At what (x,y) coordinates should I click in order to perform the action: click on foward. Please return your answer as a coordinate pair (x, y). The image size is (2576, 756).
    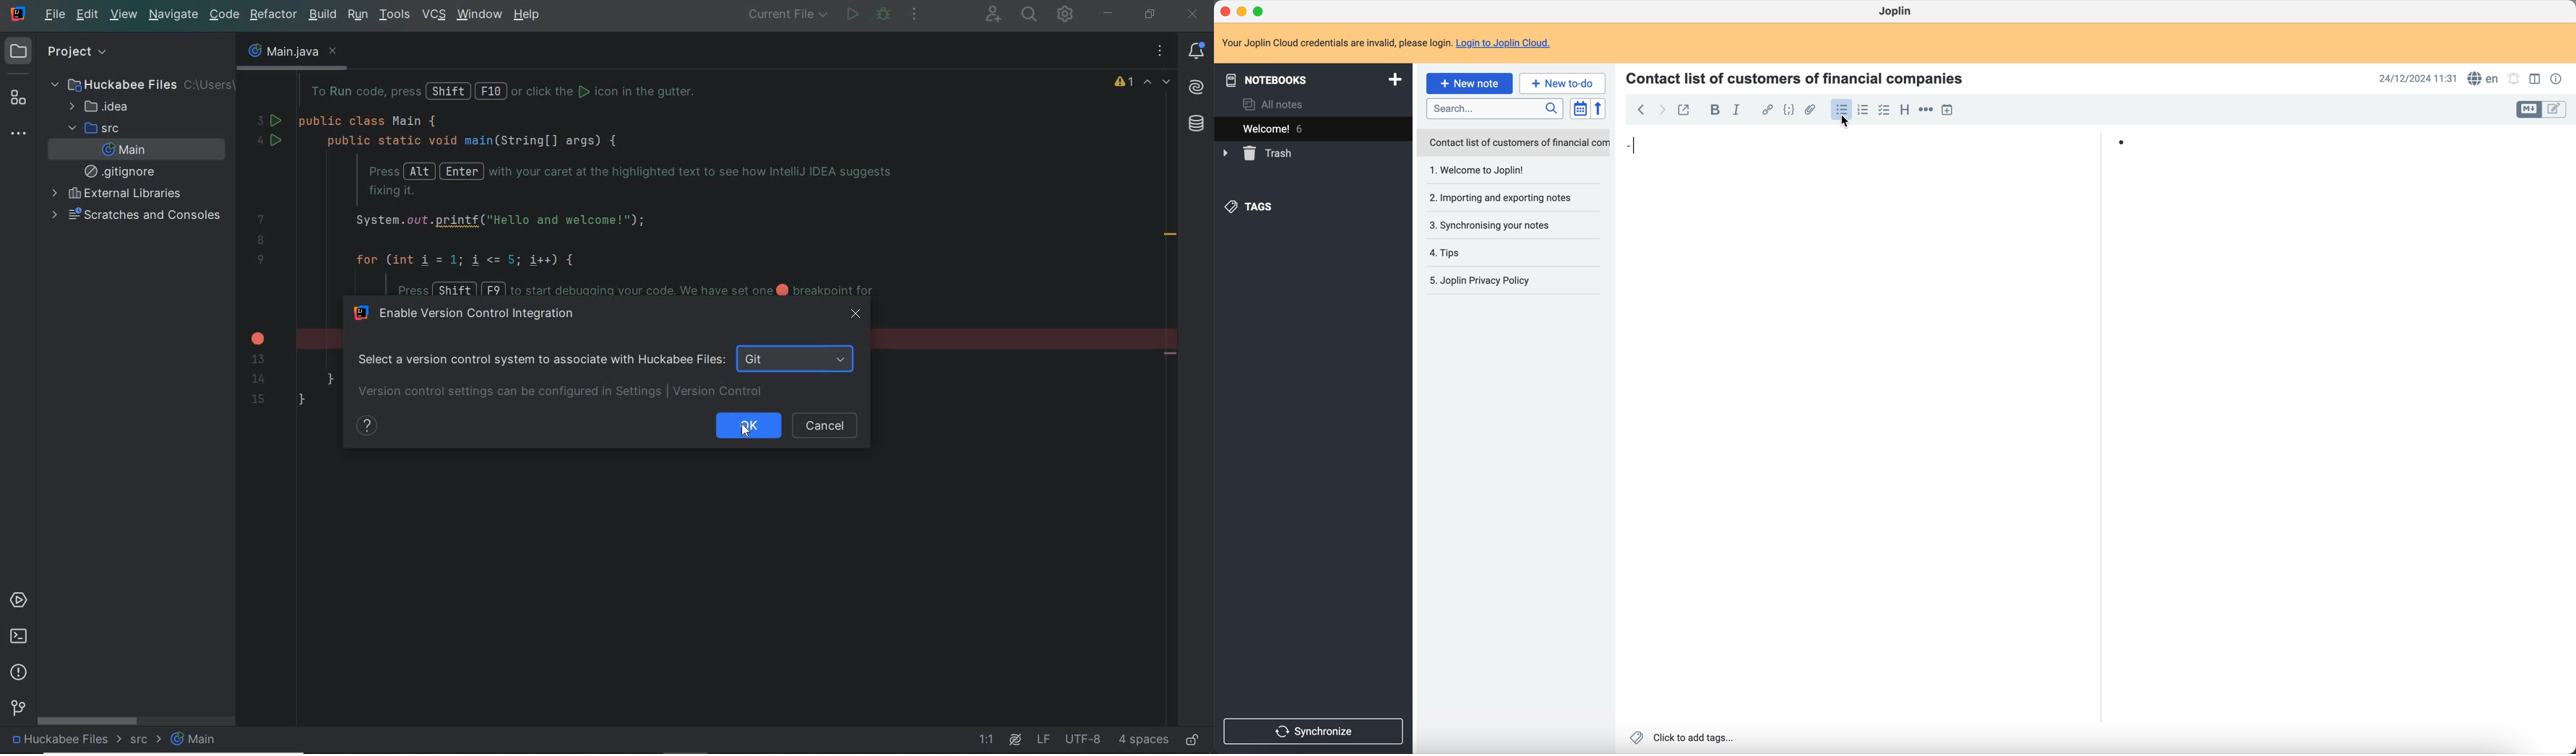
    Looking at the image, I should click on (1663, 110).